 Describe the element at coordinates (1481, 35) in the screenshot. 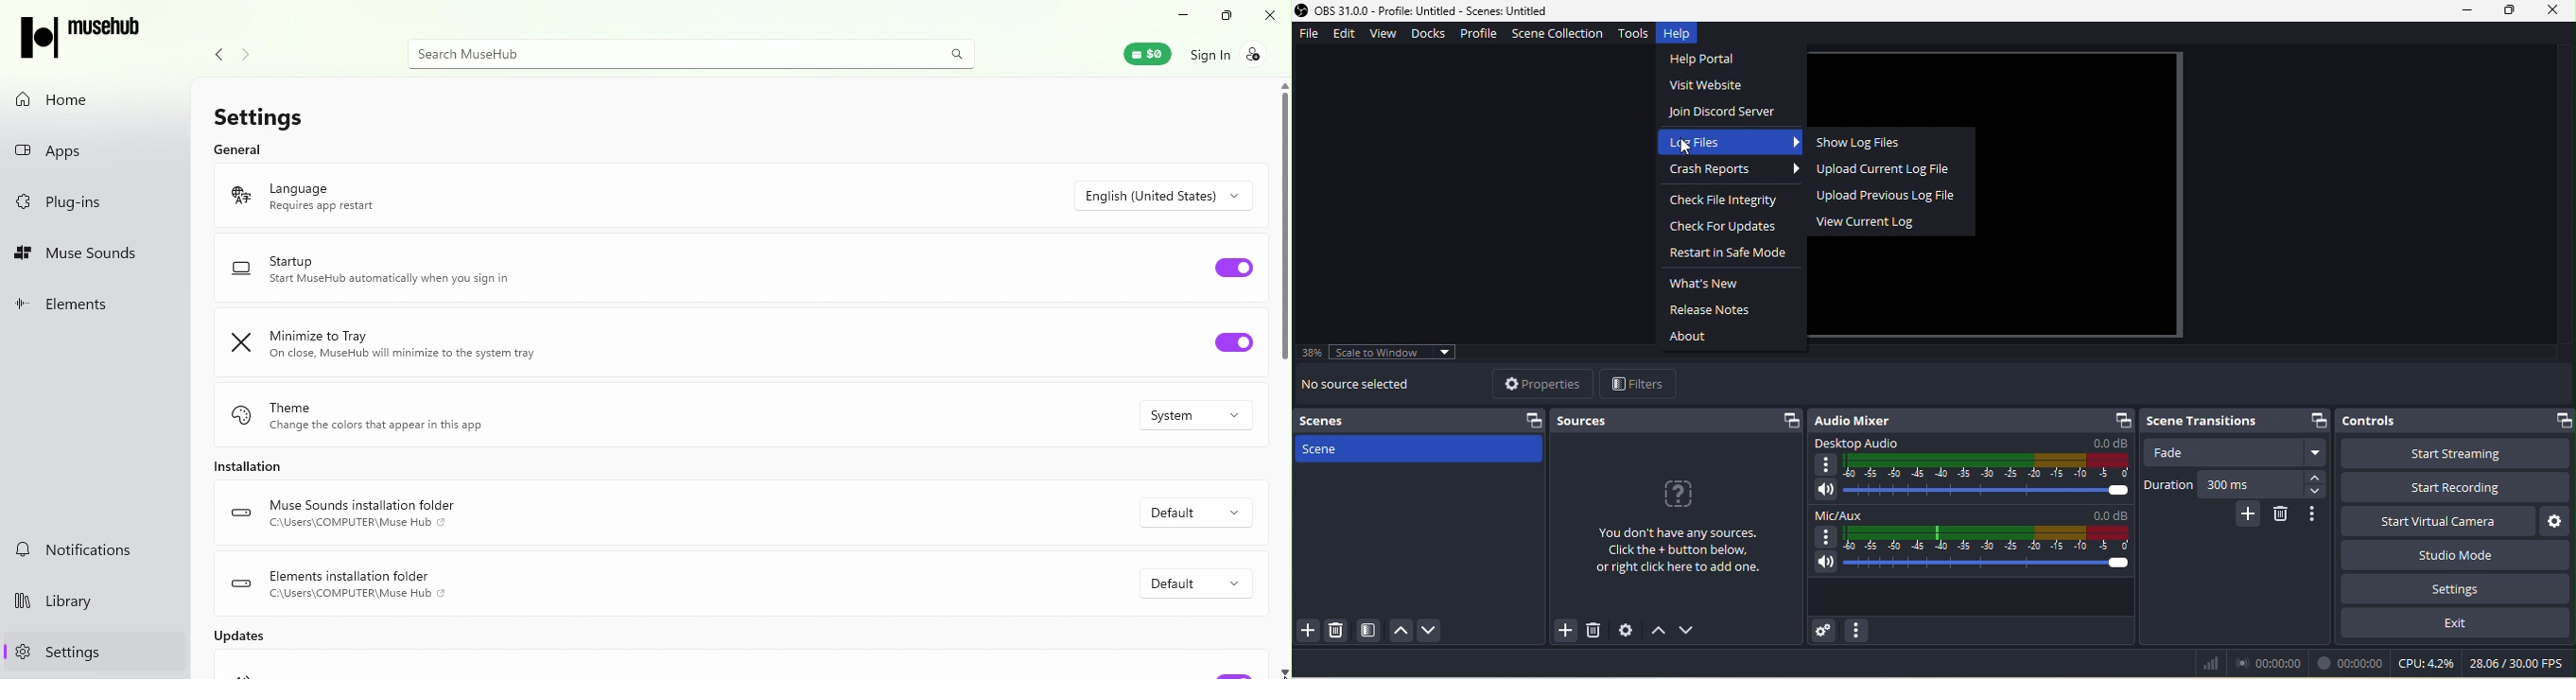

I see `profile` at that location.